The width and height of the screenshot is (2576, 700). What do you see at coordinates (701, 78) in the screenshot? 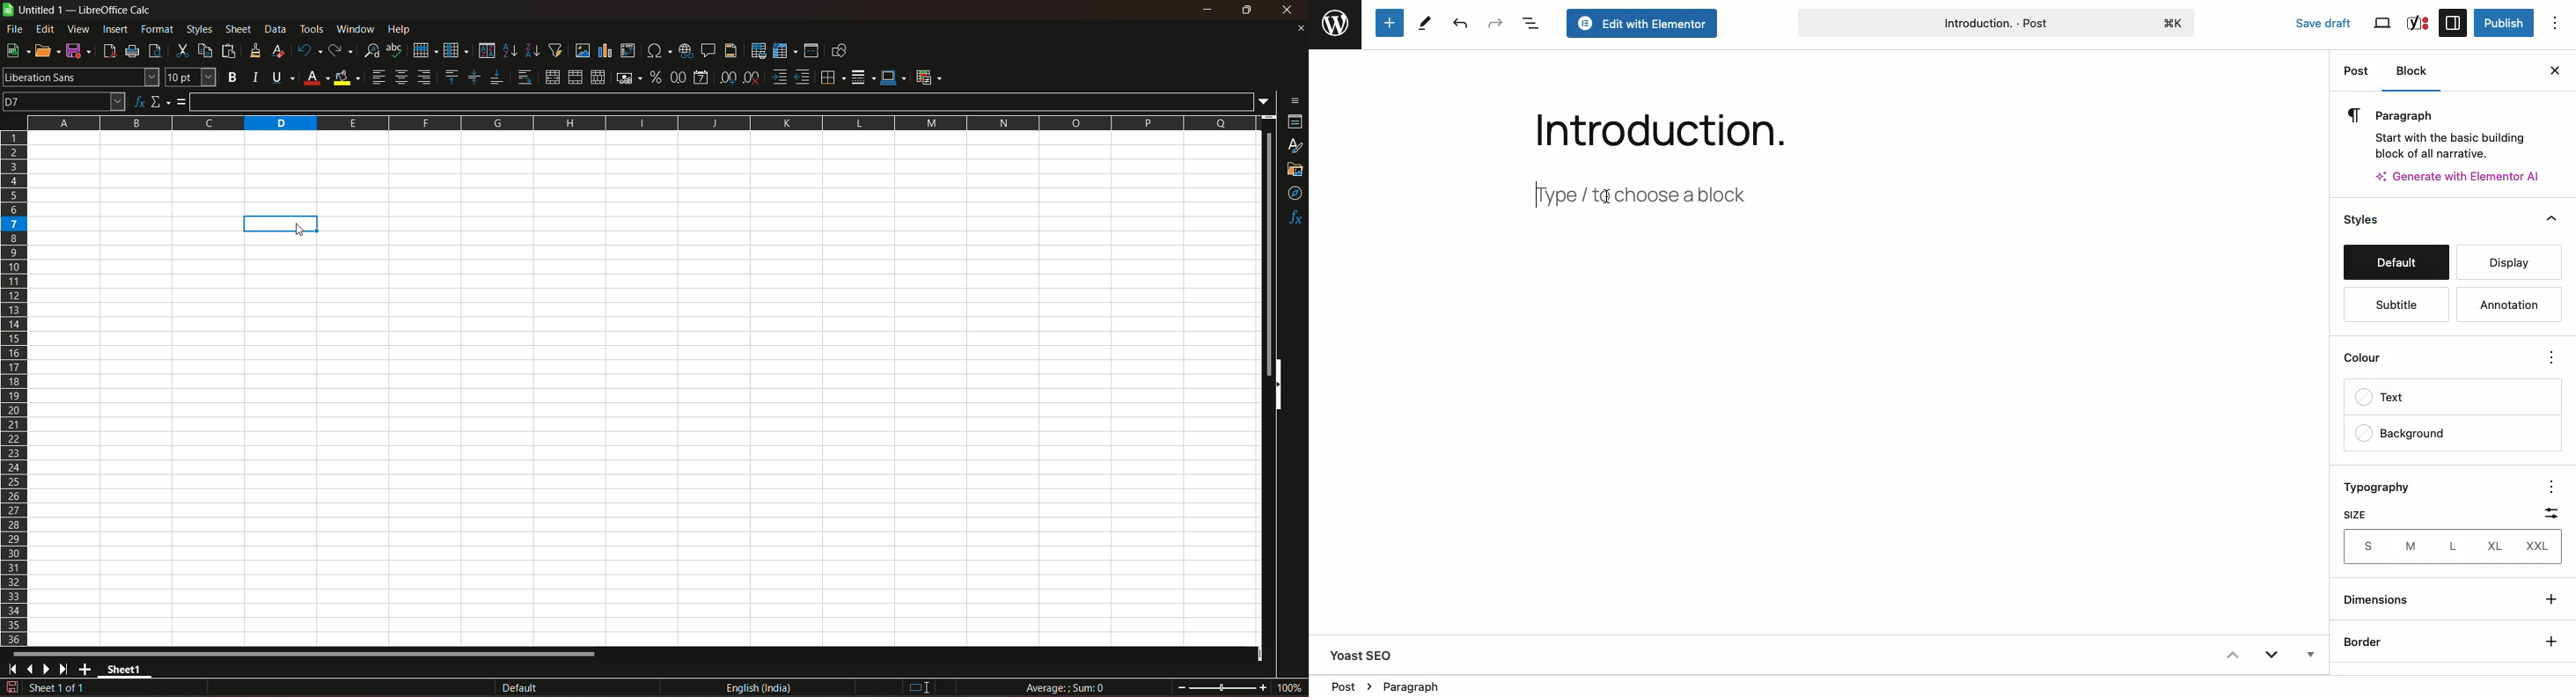
I see `format as date` at bounding box center [701, 78].